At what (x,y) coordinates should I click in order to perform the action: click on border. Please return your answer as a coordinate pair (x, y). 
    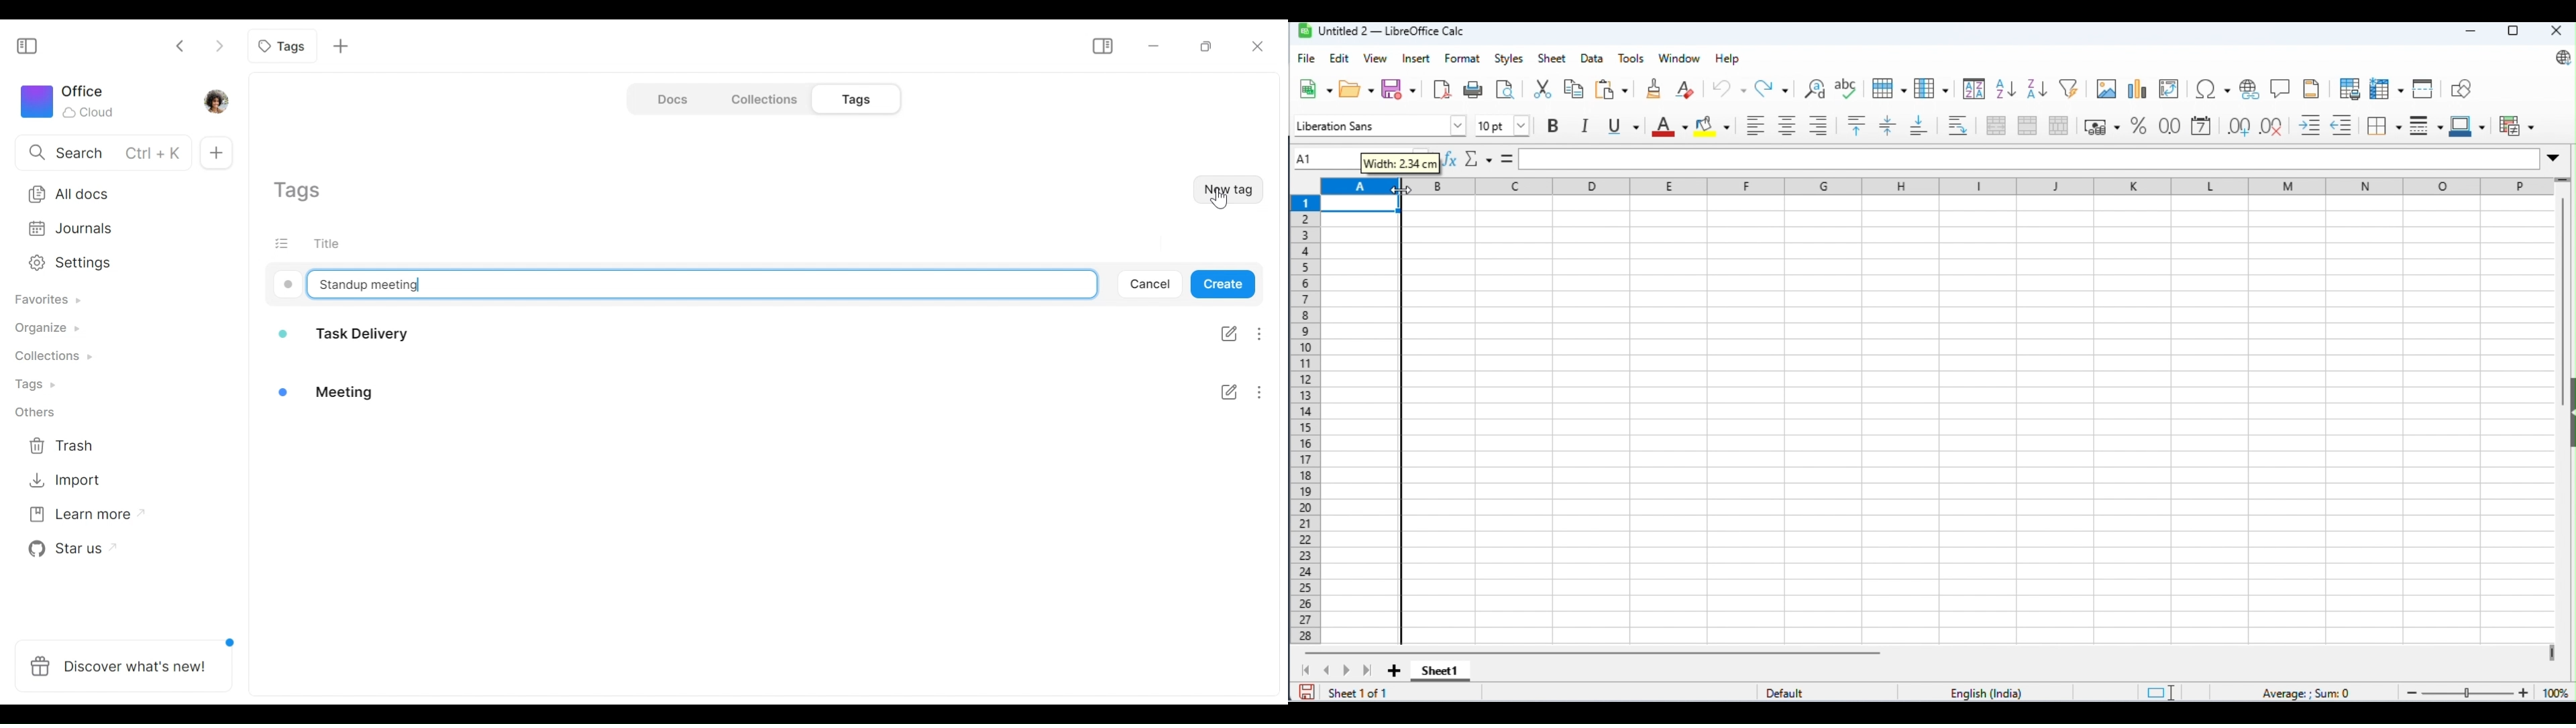
    Looking at the image, I should click on (2386, 125).